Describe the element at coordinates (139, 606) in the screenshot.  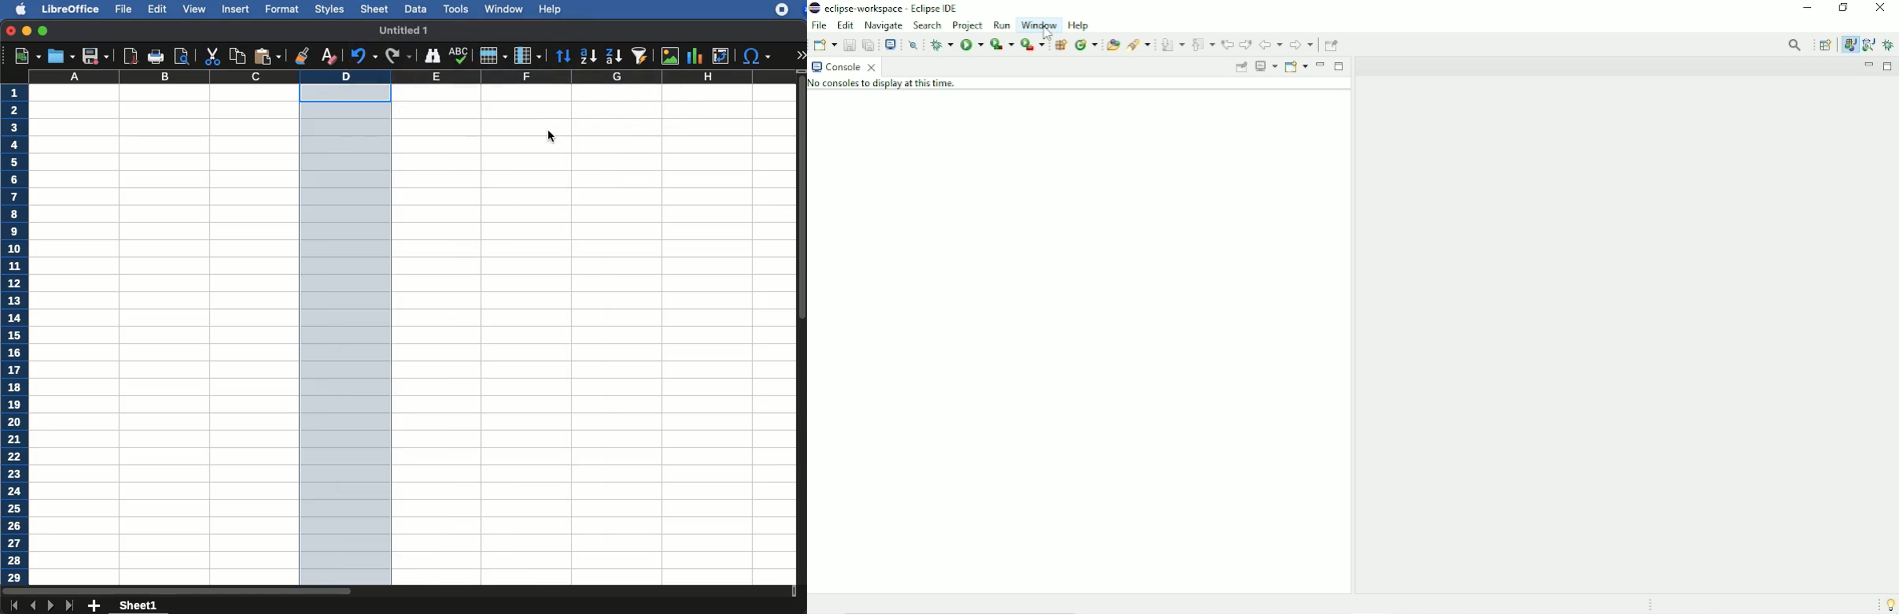
I see `sheet1` at that location.